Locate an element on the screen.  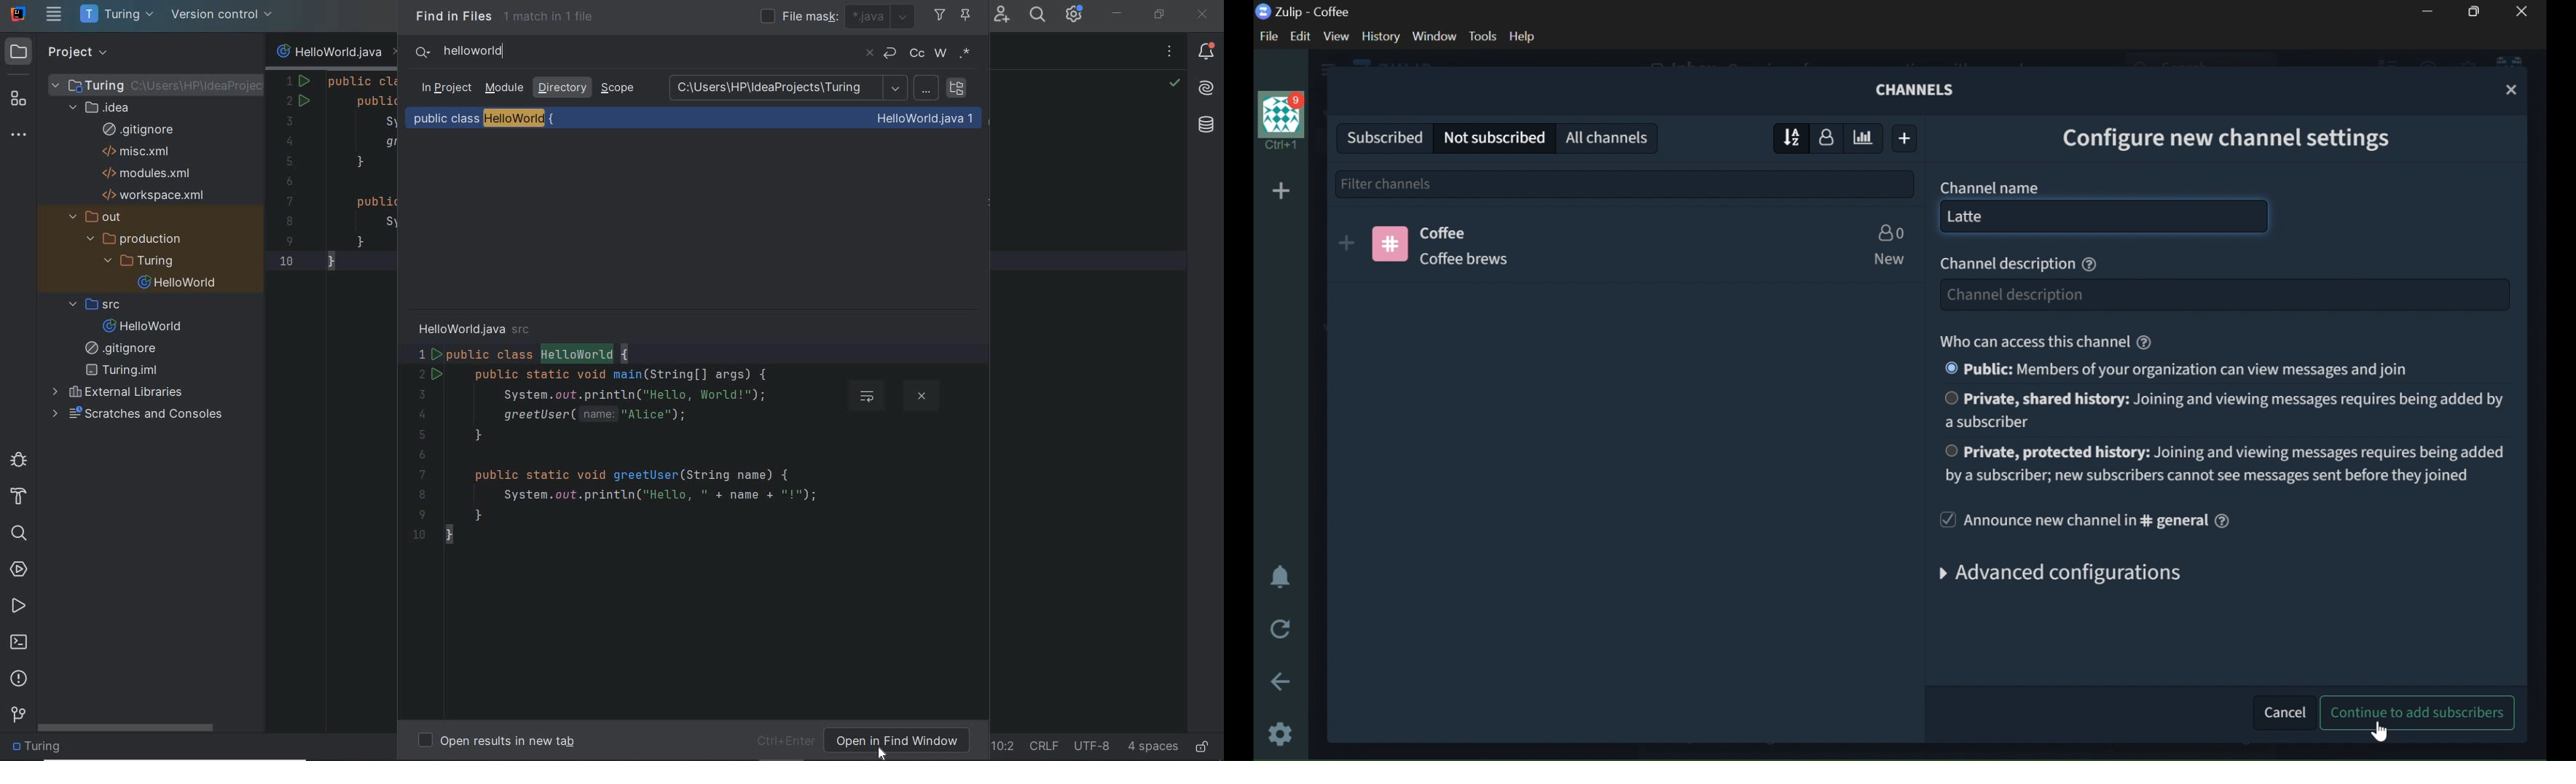
Private shared history: joining and viewing messages requires being added by a subscriber is located at coordinates (2223, 410).